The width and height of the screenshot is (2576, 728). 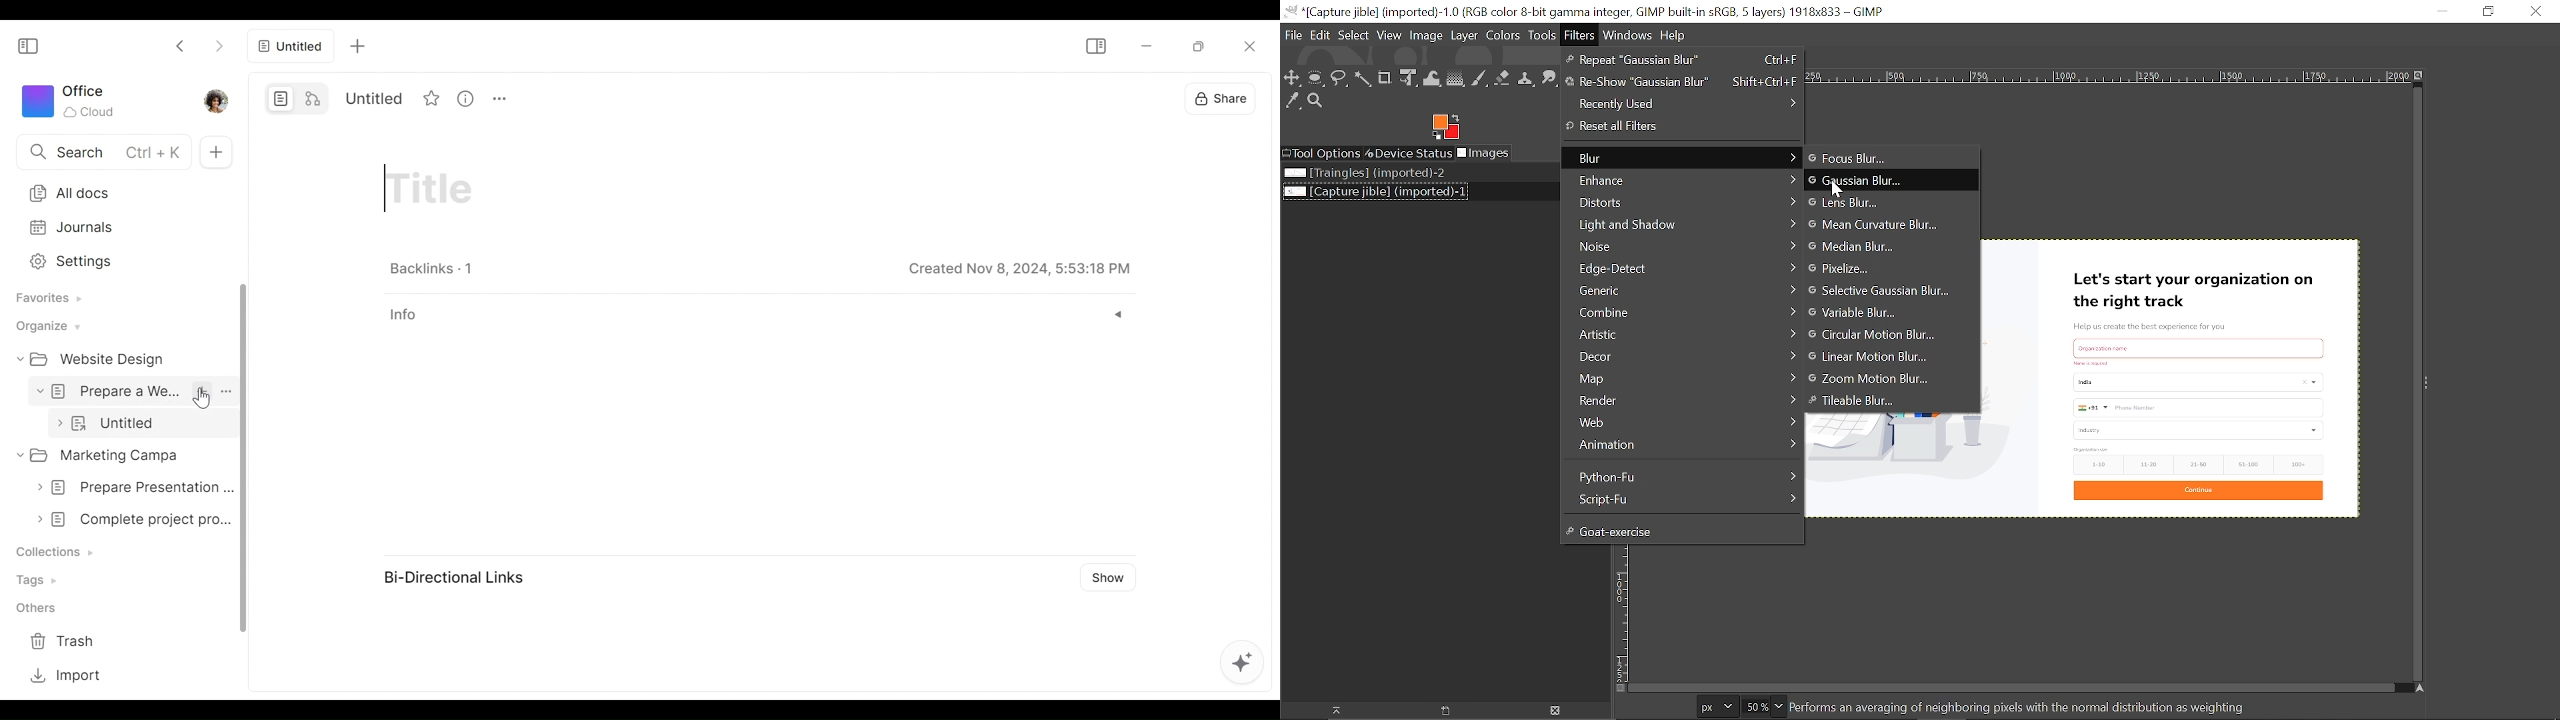 What do you see at coordinates (1681, 355) in the screenshot?
I see `Decor` at bounding box center [1681, 355].